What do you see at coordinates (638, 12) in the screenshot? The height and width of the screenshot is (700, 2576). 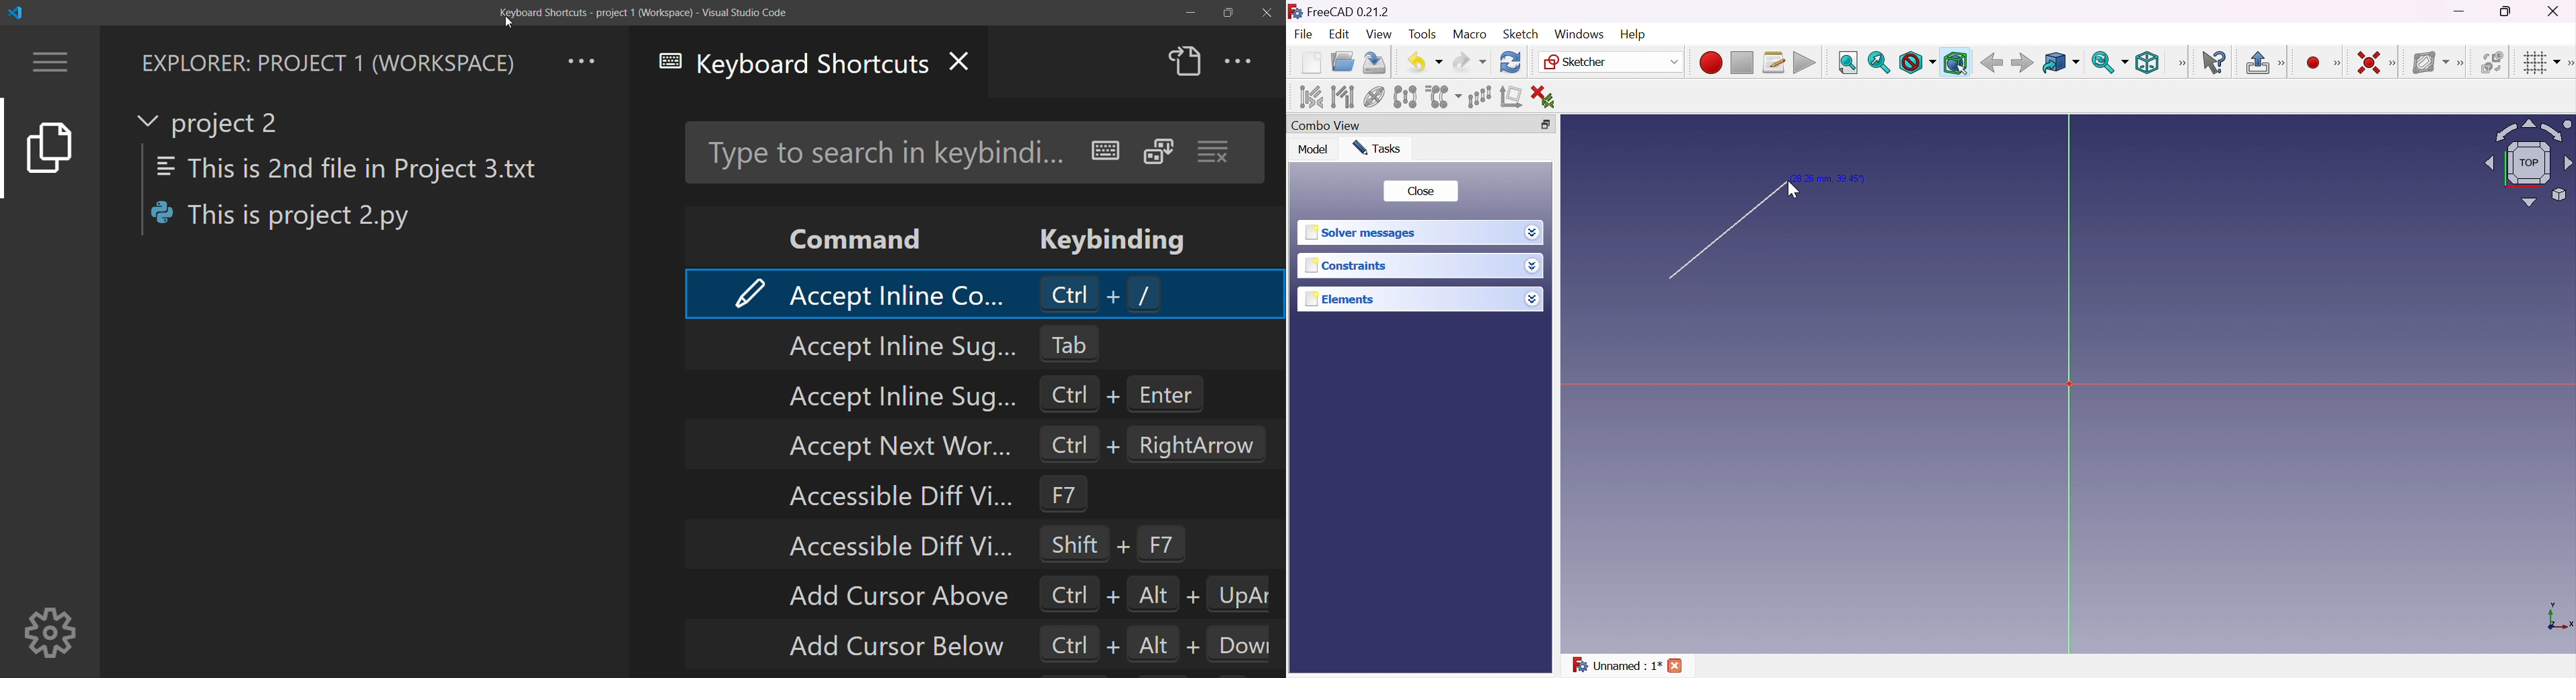 I see `title` at bounding box center [638, 12].